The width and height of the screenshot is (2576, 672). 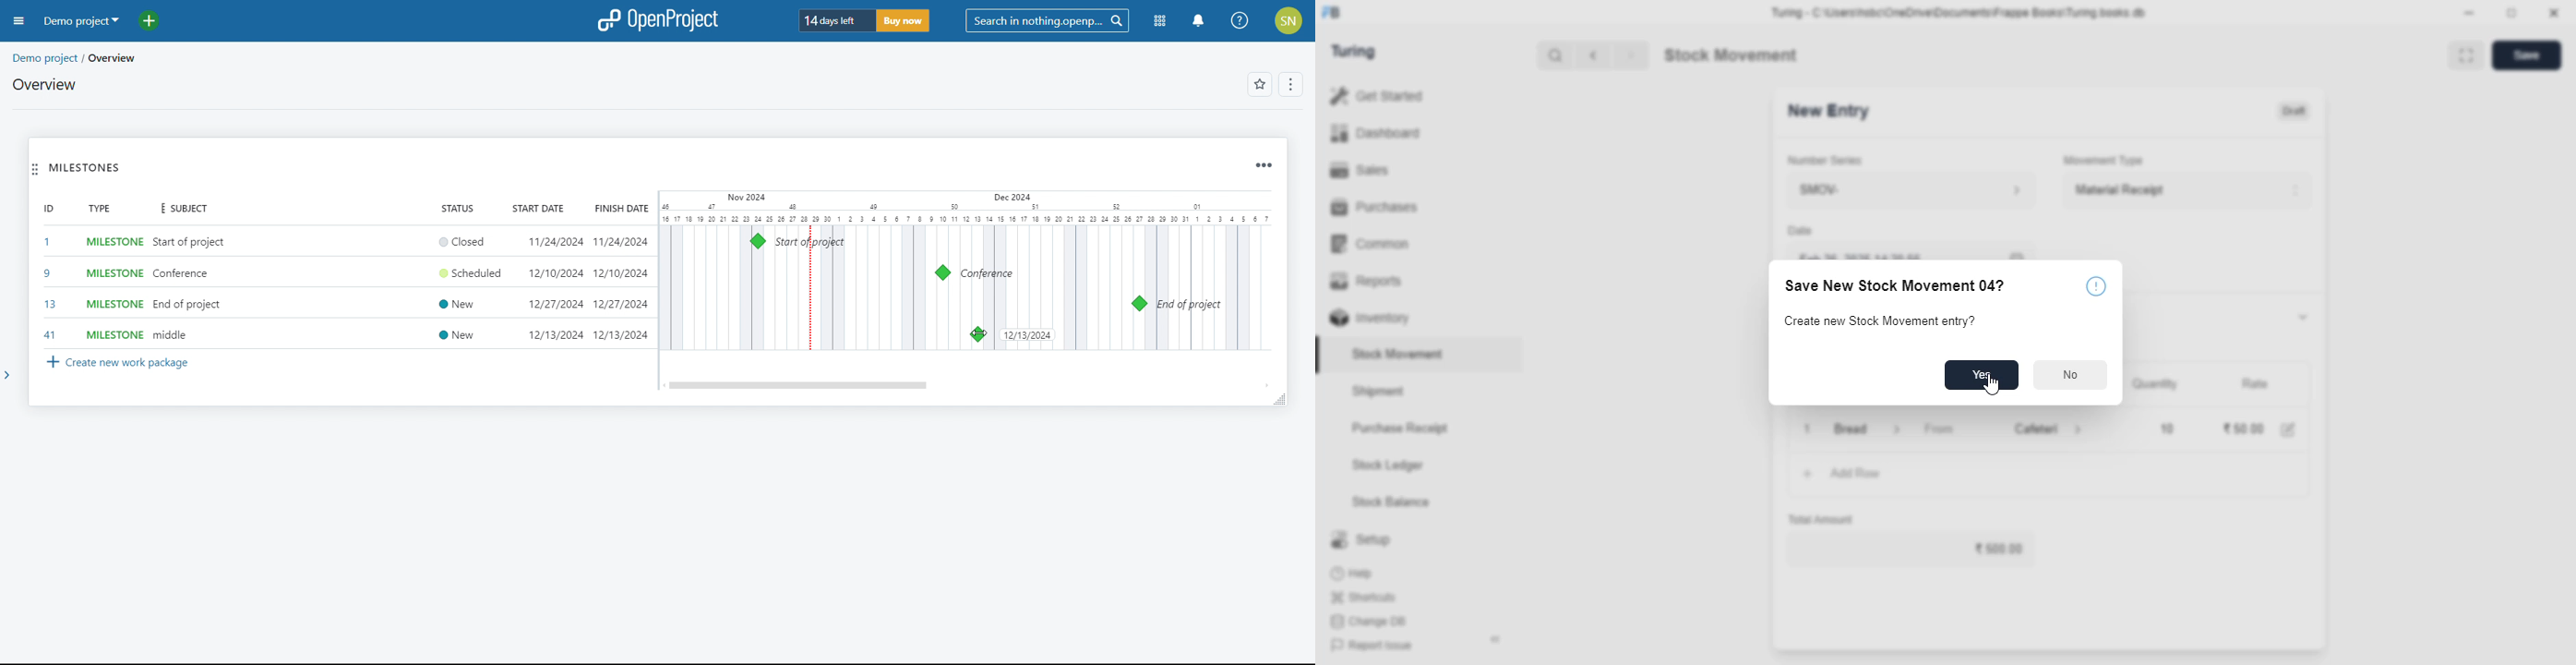 I want to click on overview, so click(x=45, y=84).